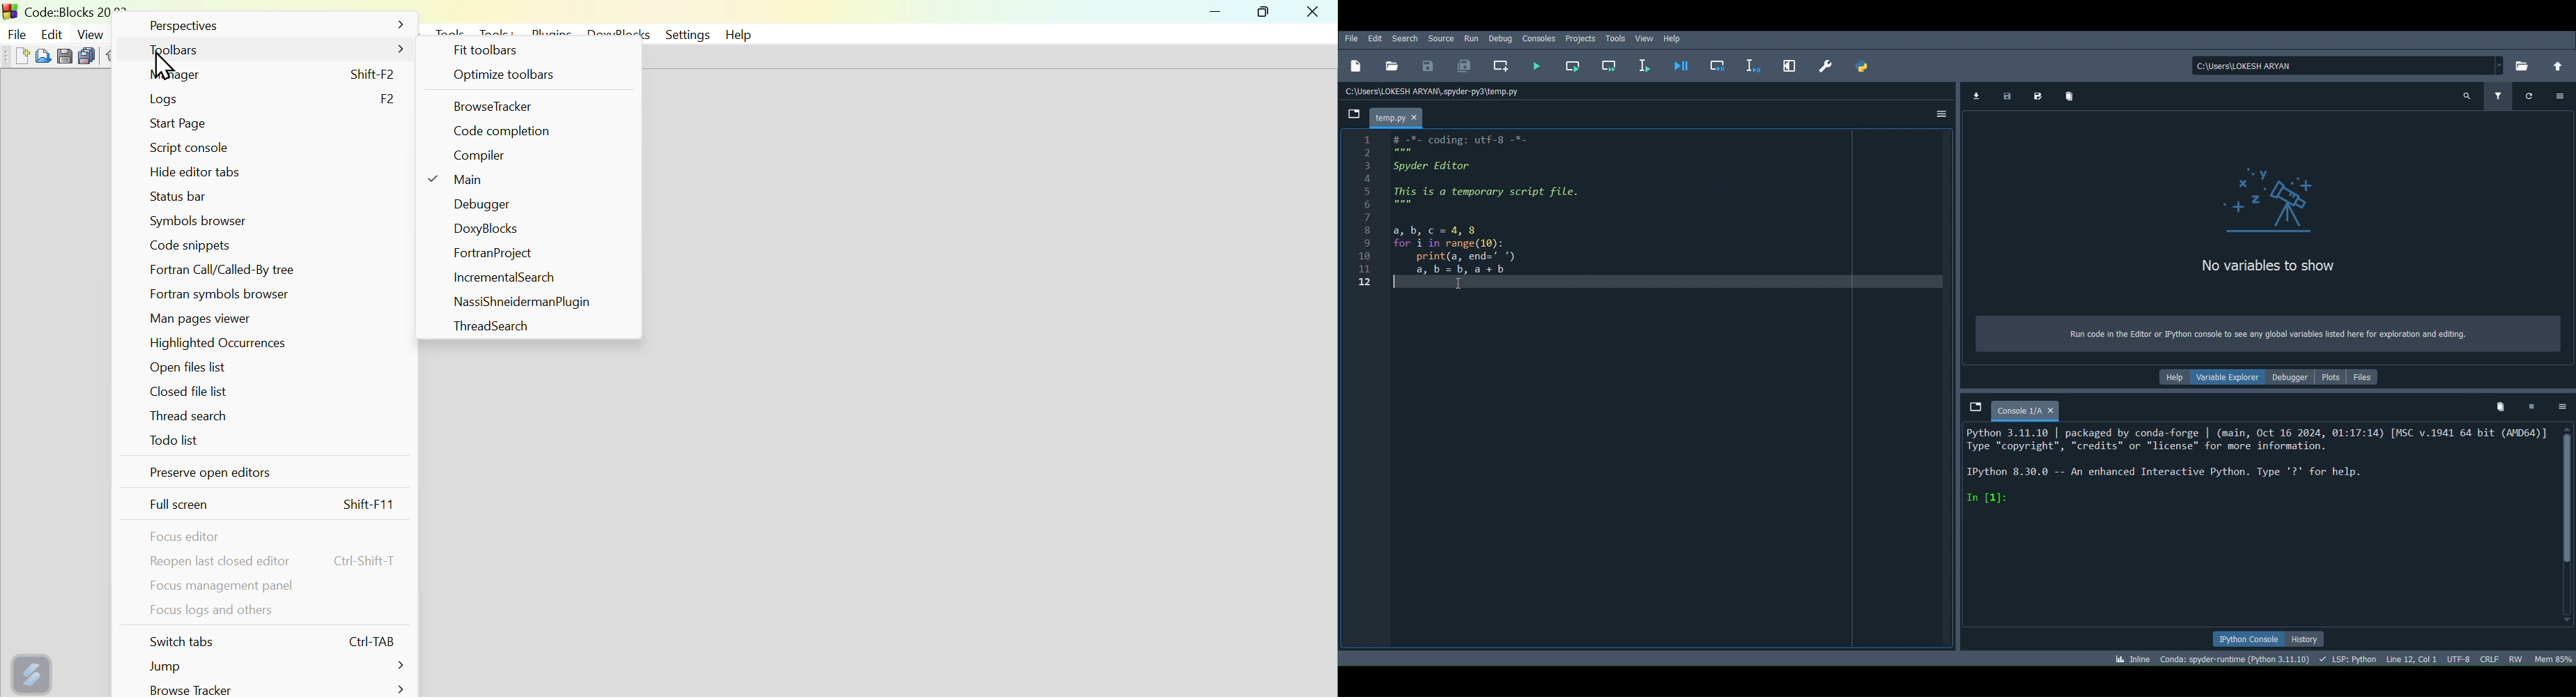 The width and height of the screenshot is (2576, 700). What do you see at coordinates (1645, 38) in the screenshot?
I see `View` at bounding box center [1645, 38].